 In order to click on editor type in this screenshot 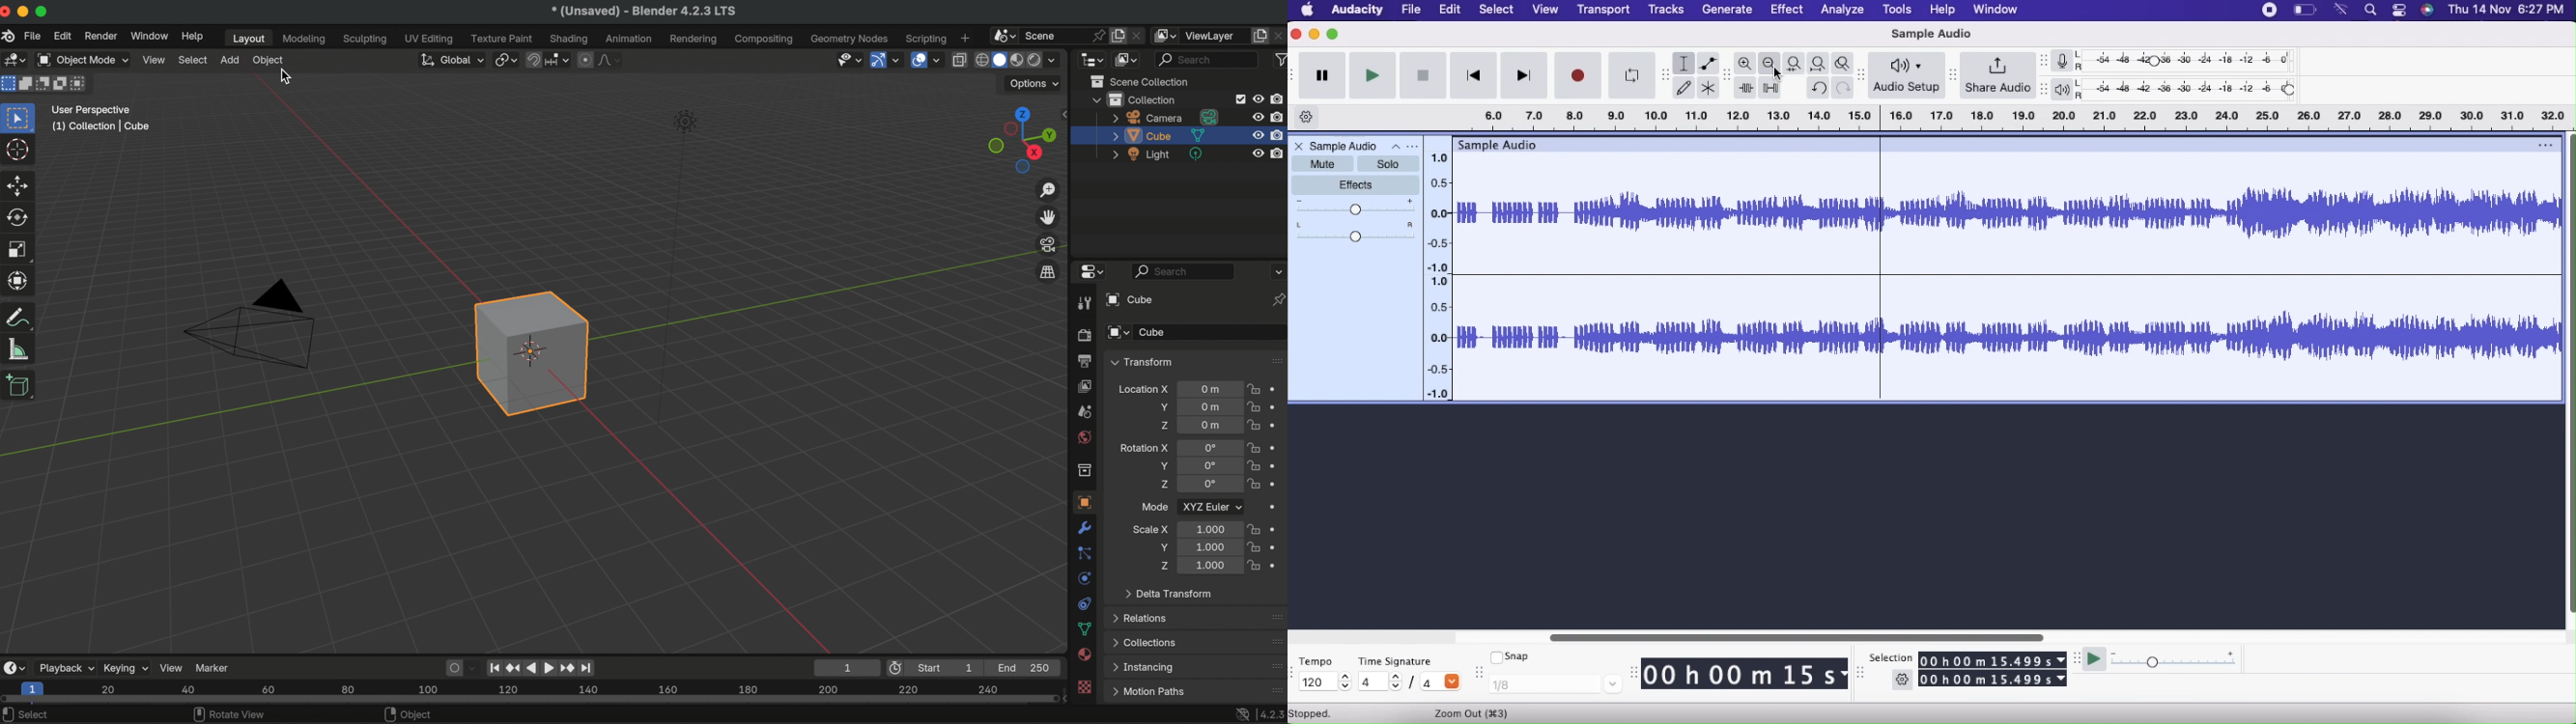, I will do `click(1089, 272)`.